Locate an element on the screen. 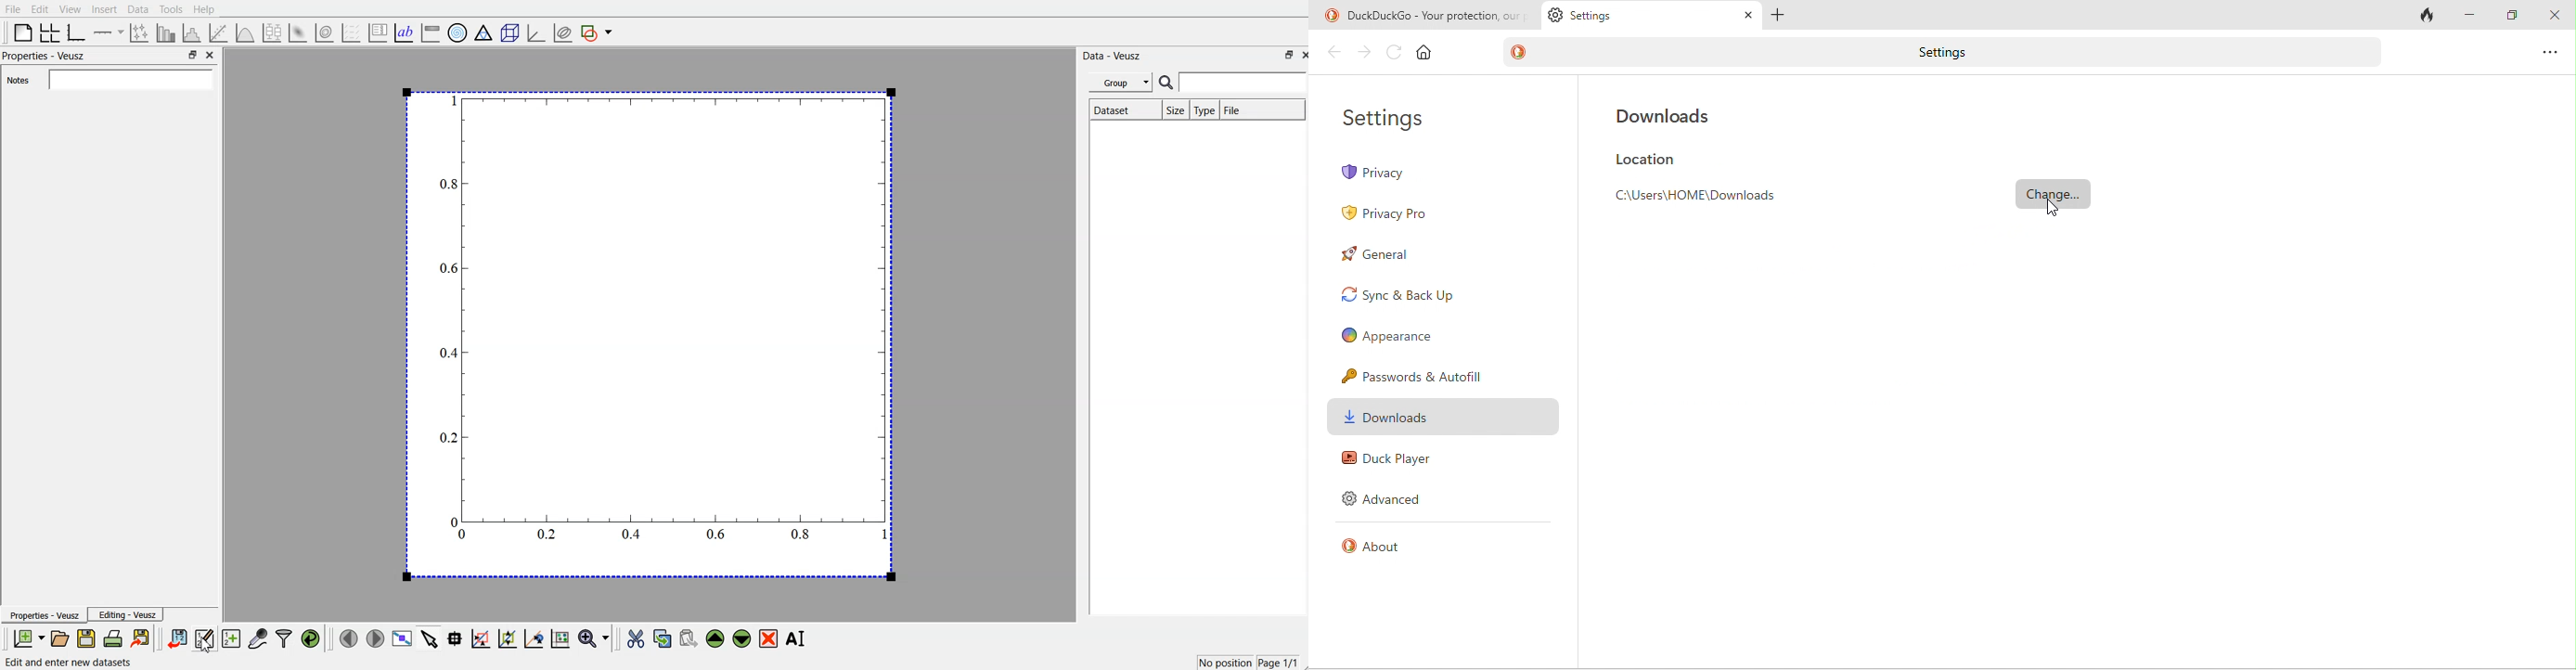 This screenshot has width=2576, height=672. close is located at coordinates (2555, 14).